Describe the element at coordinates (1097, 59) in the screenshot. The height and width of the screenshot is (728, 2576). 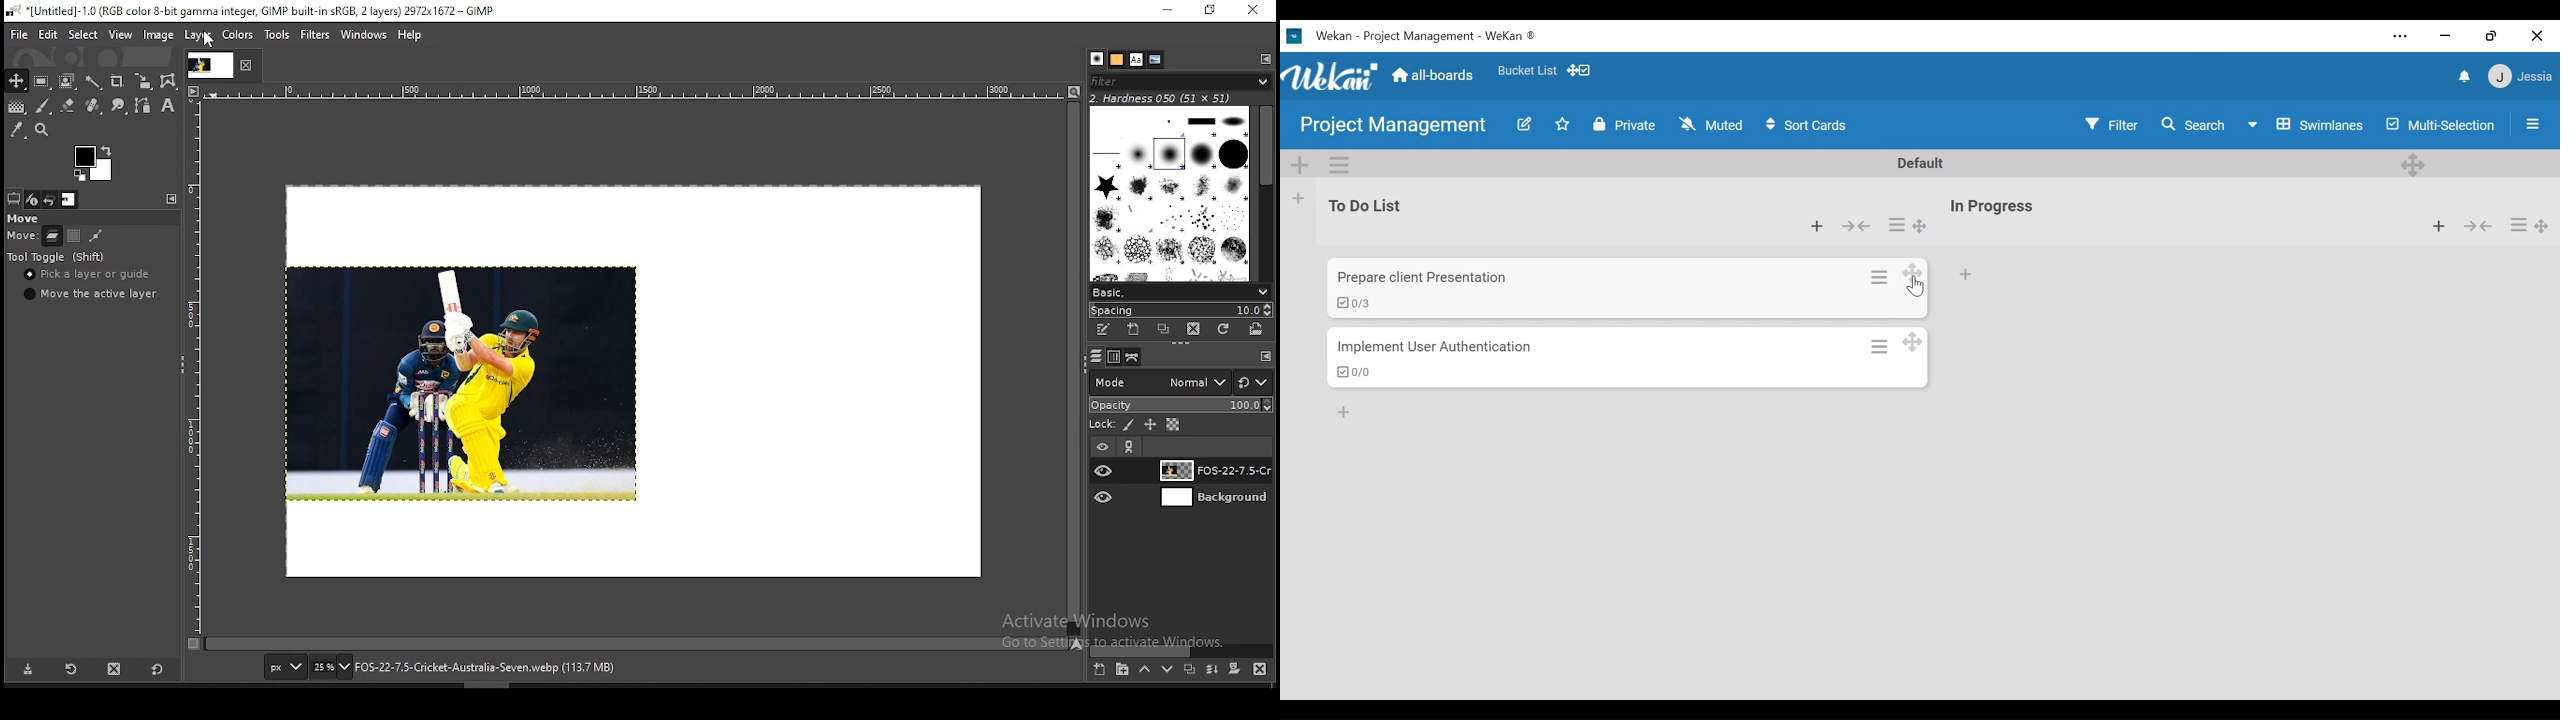
I see `brushes` at that location.